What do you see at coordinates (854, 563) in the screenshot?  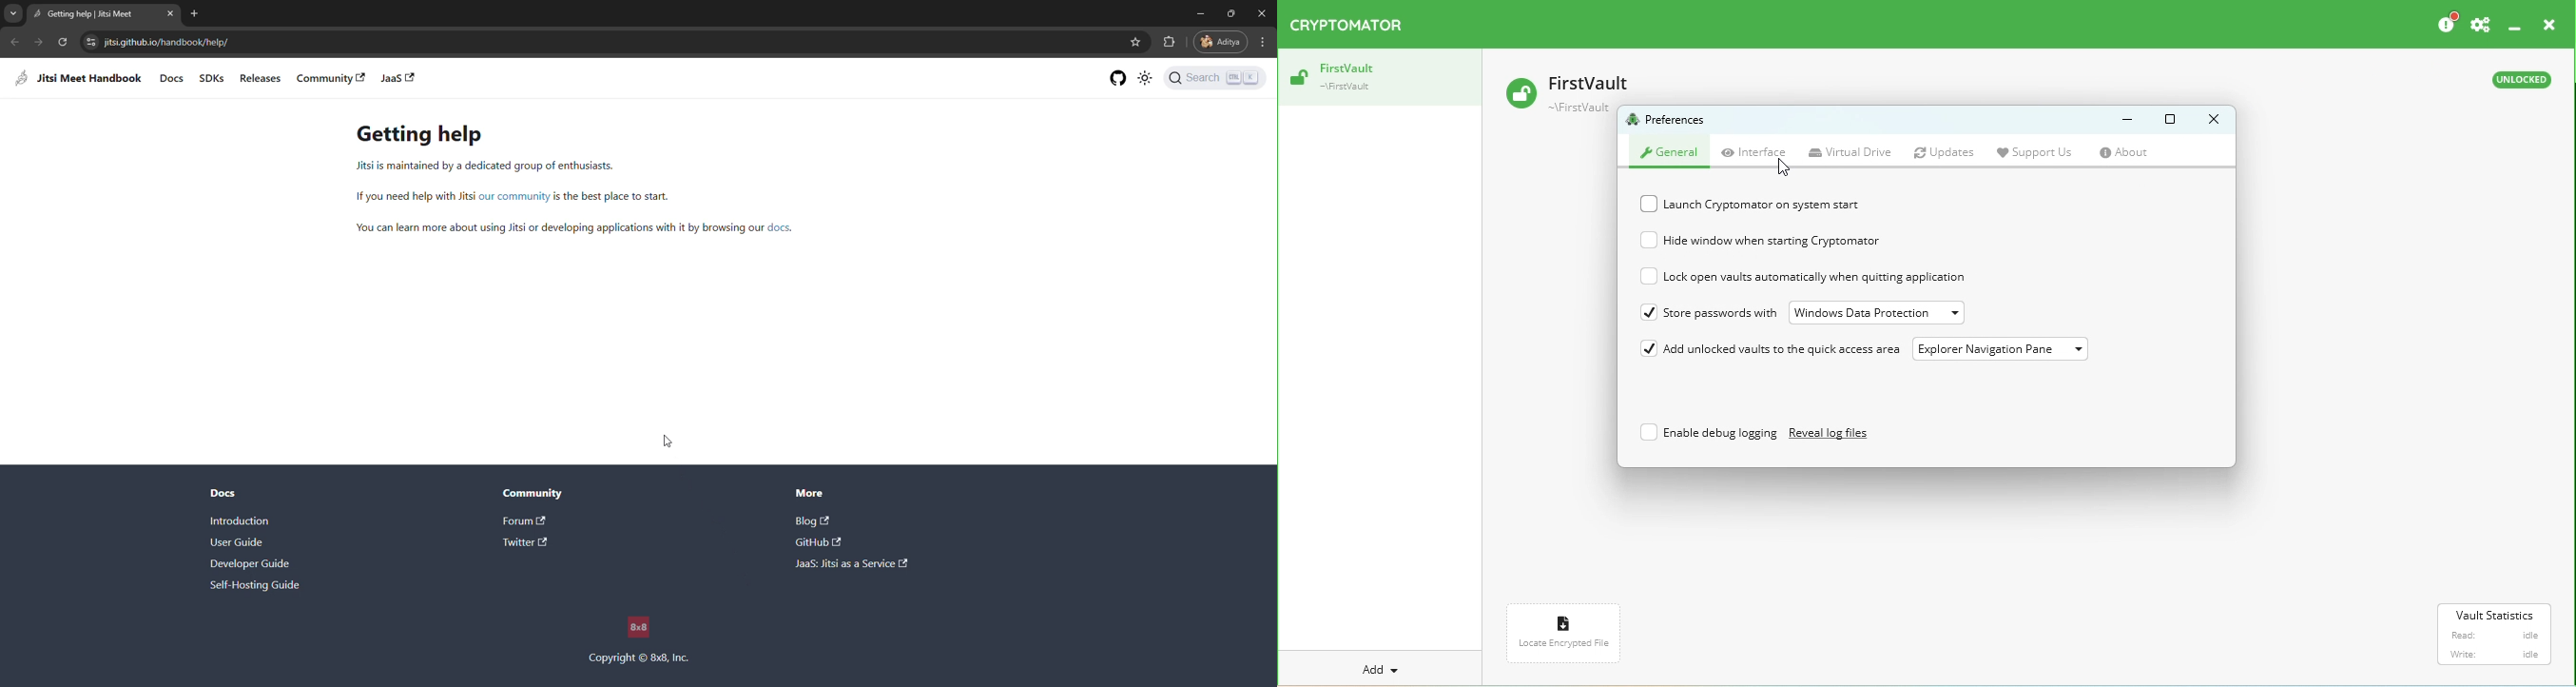 I see `jaas` at bounding box center [854, 563].